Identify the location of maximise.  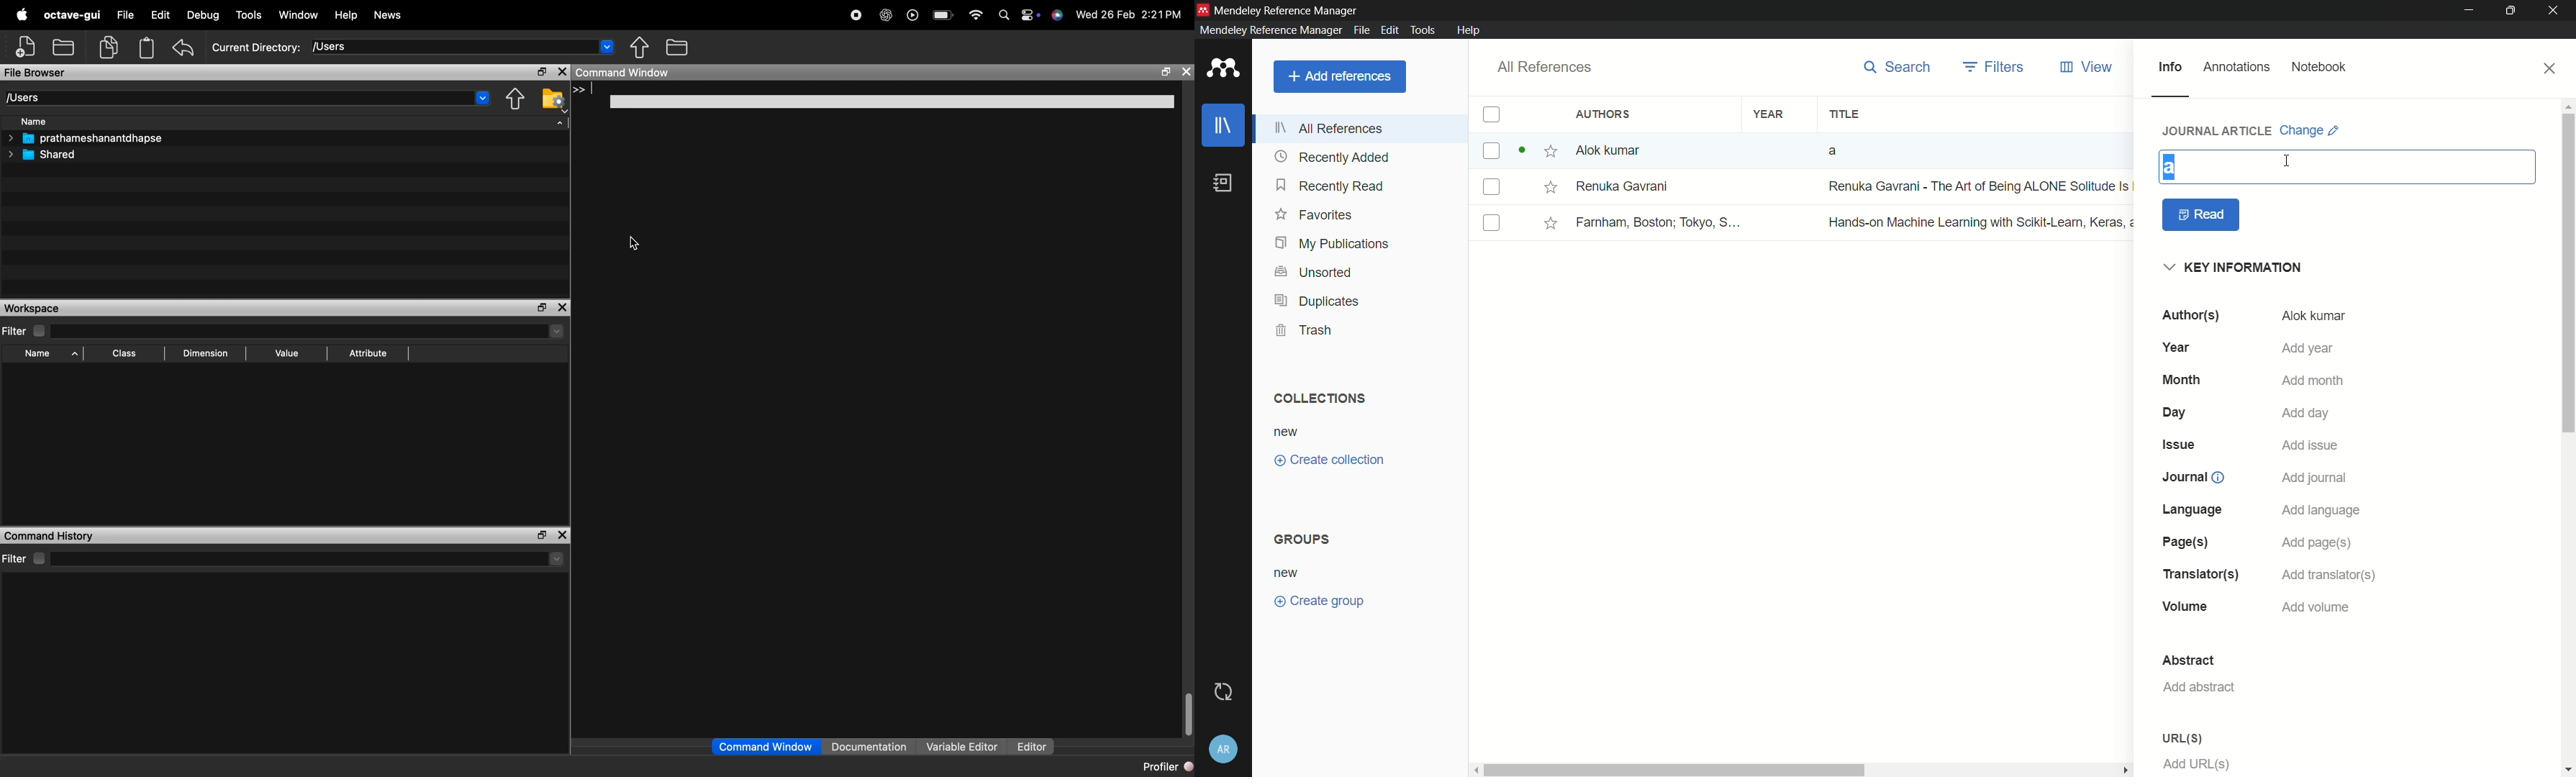
(536, 70).